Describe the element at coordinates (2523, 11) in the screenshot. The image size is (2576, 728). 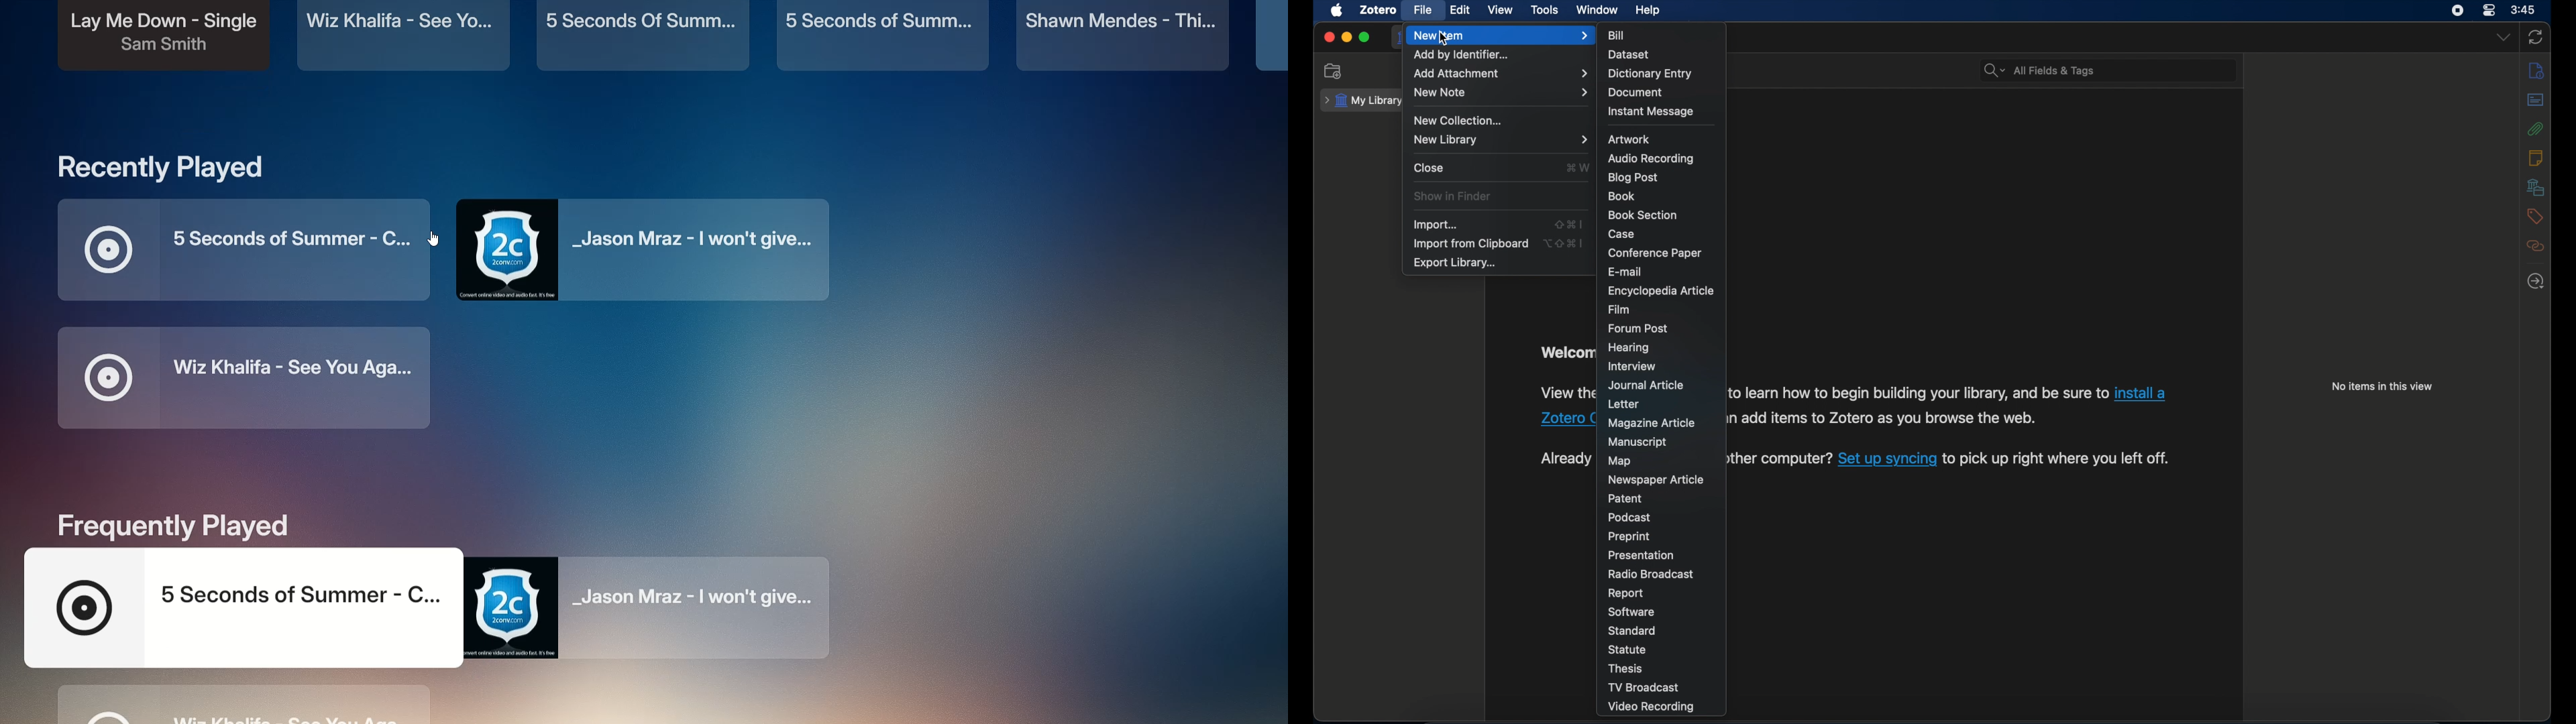
I see `3.45` at that location.